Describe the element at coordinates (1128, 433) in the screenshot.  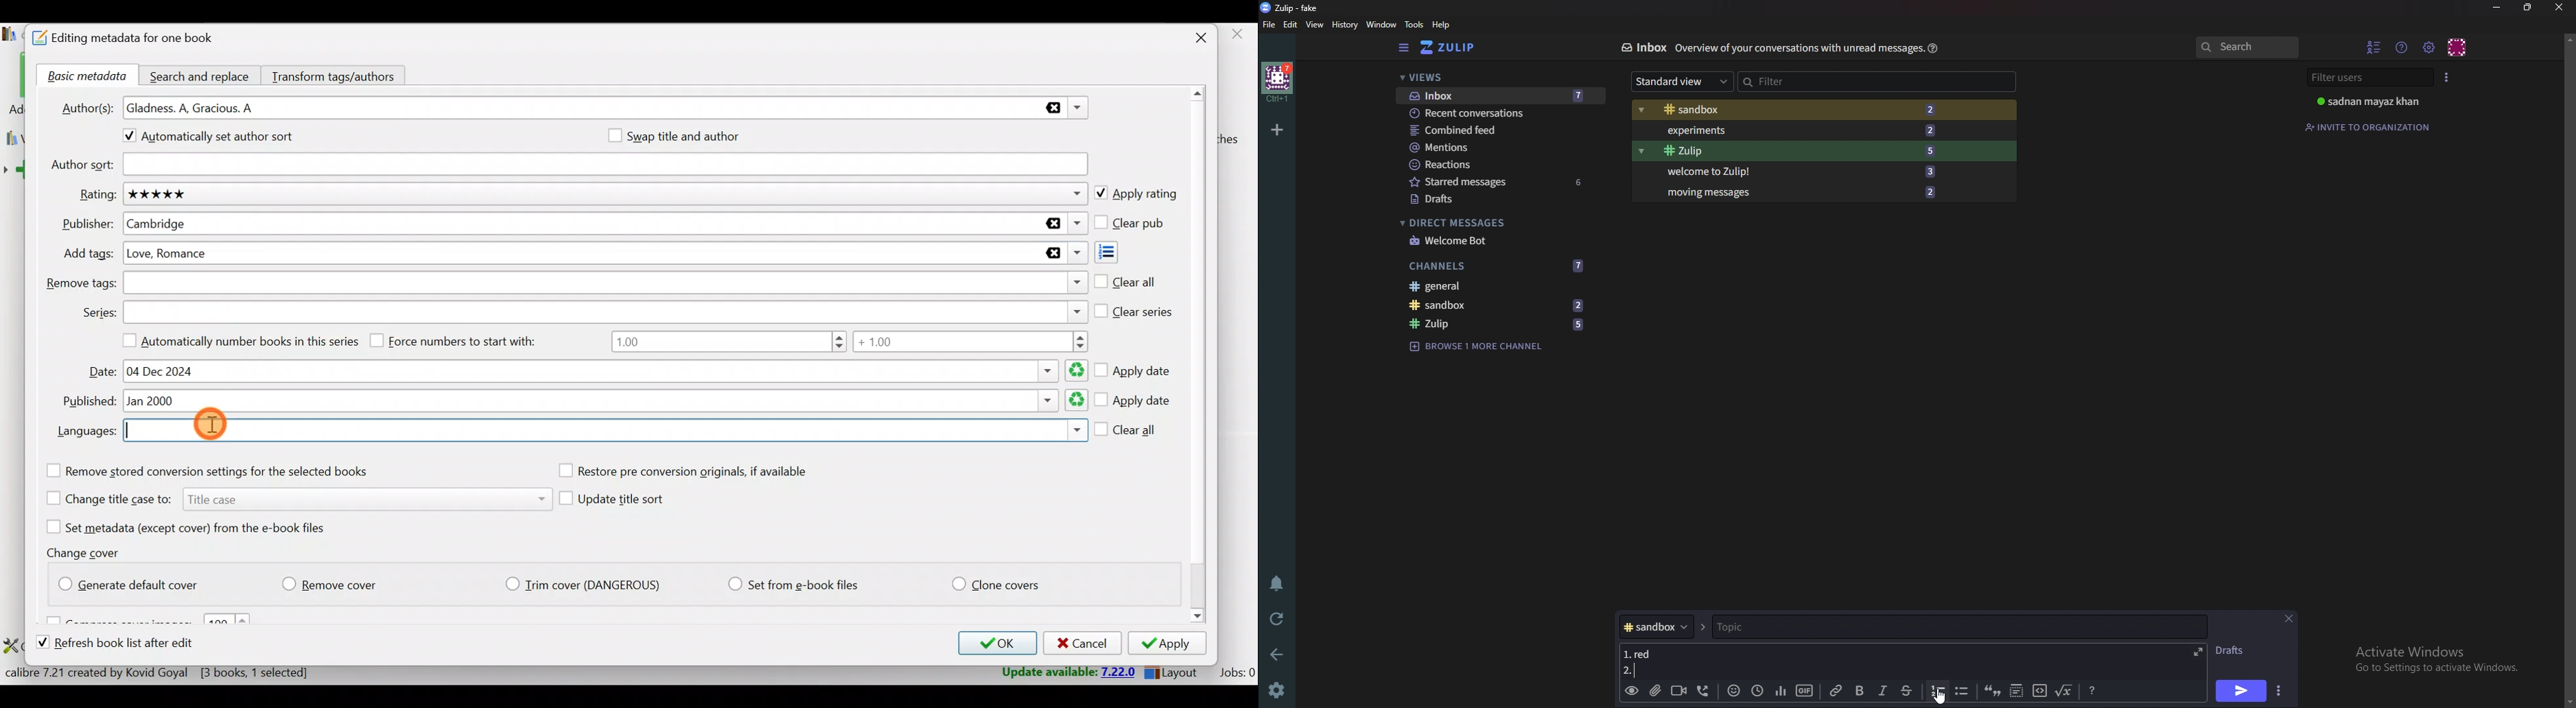
I see `Clear all` at that location.